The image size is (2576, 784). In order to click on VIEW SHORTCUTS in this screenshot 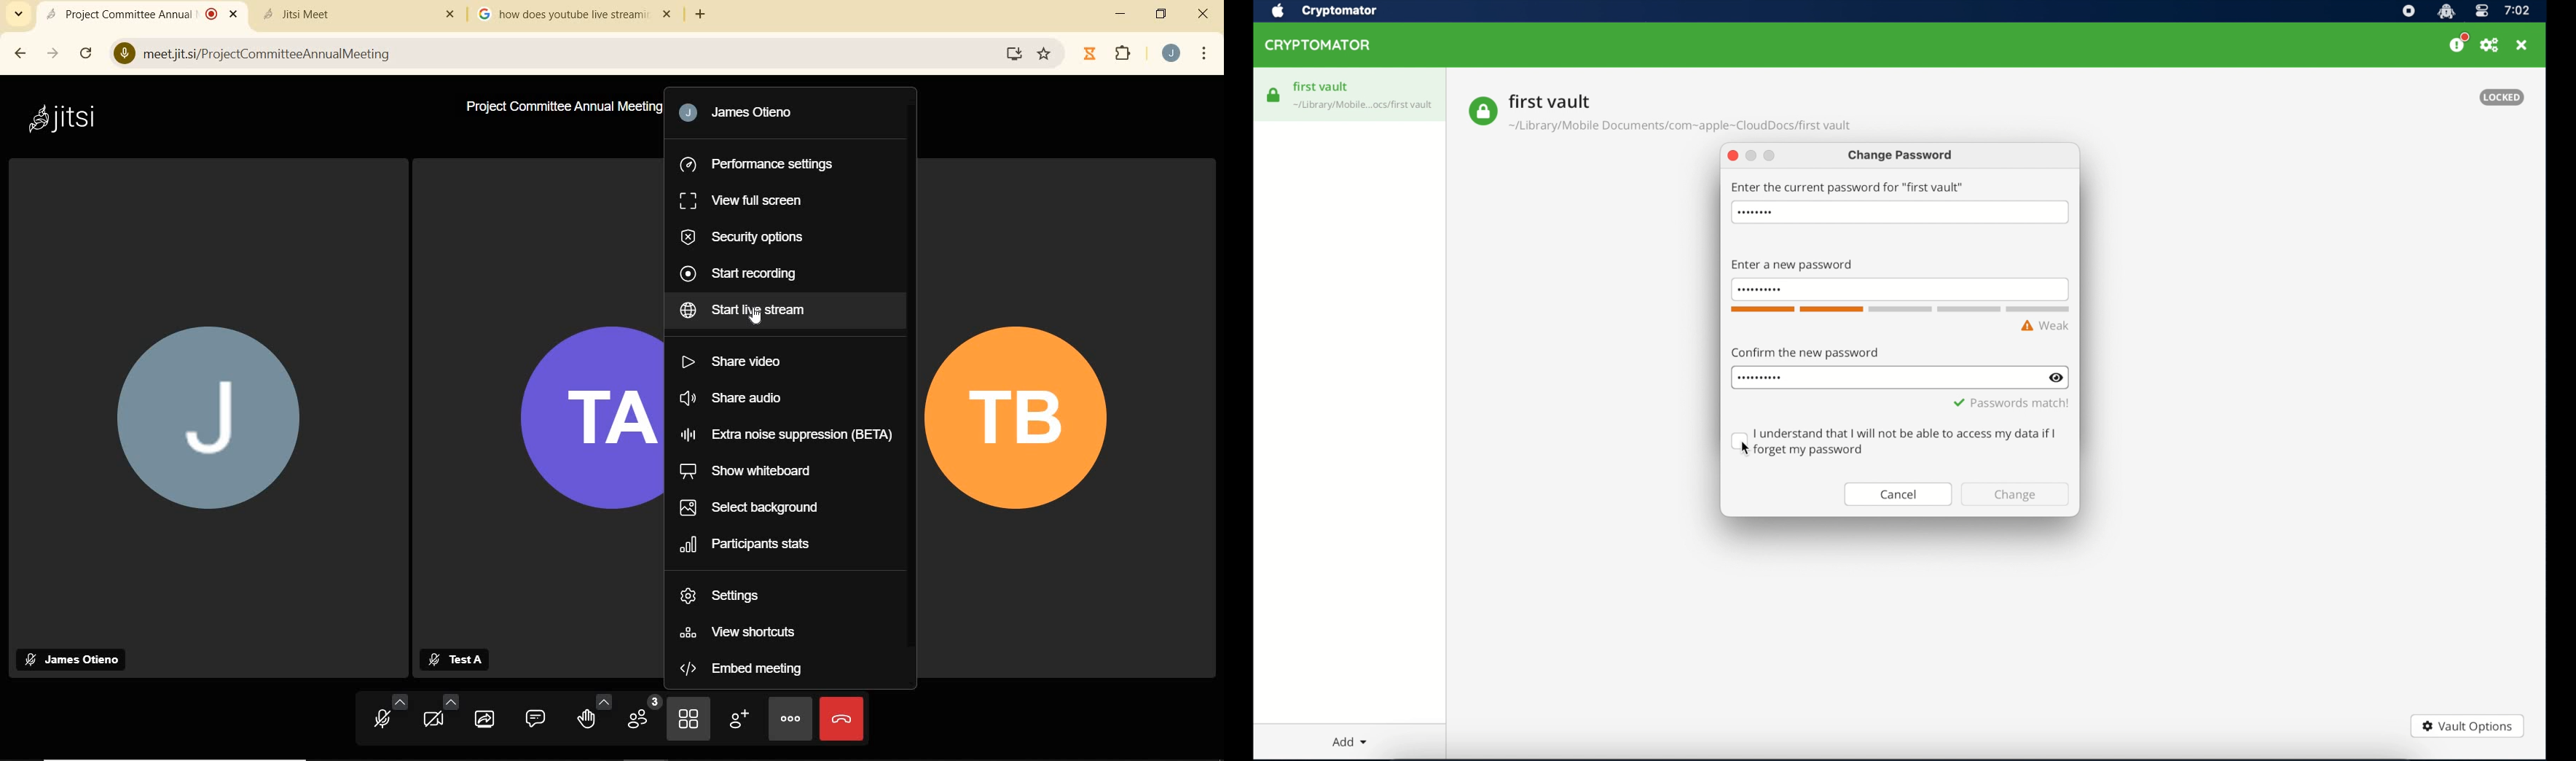, I will do `click(746, 633)`.